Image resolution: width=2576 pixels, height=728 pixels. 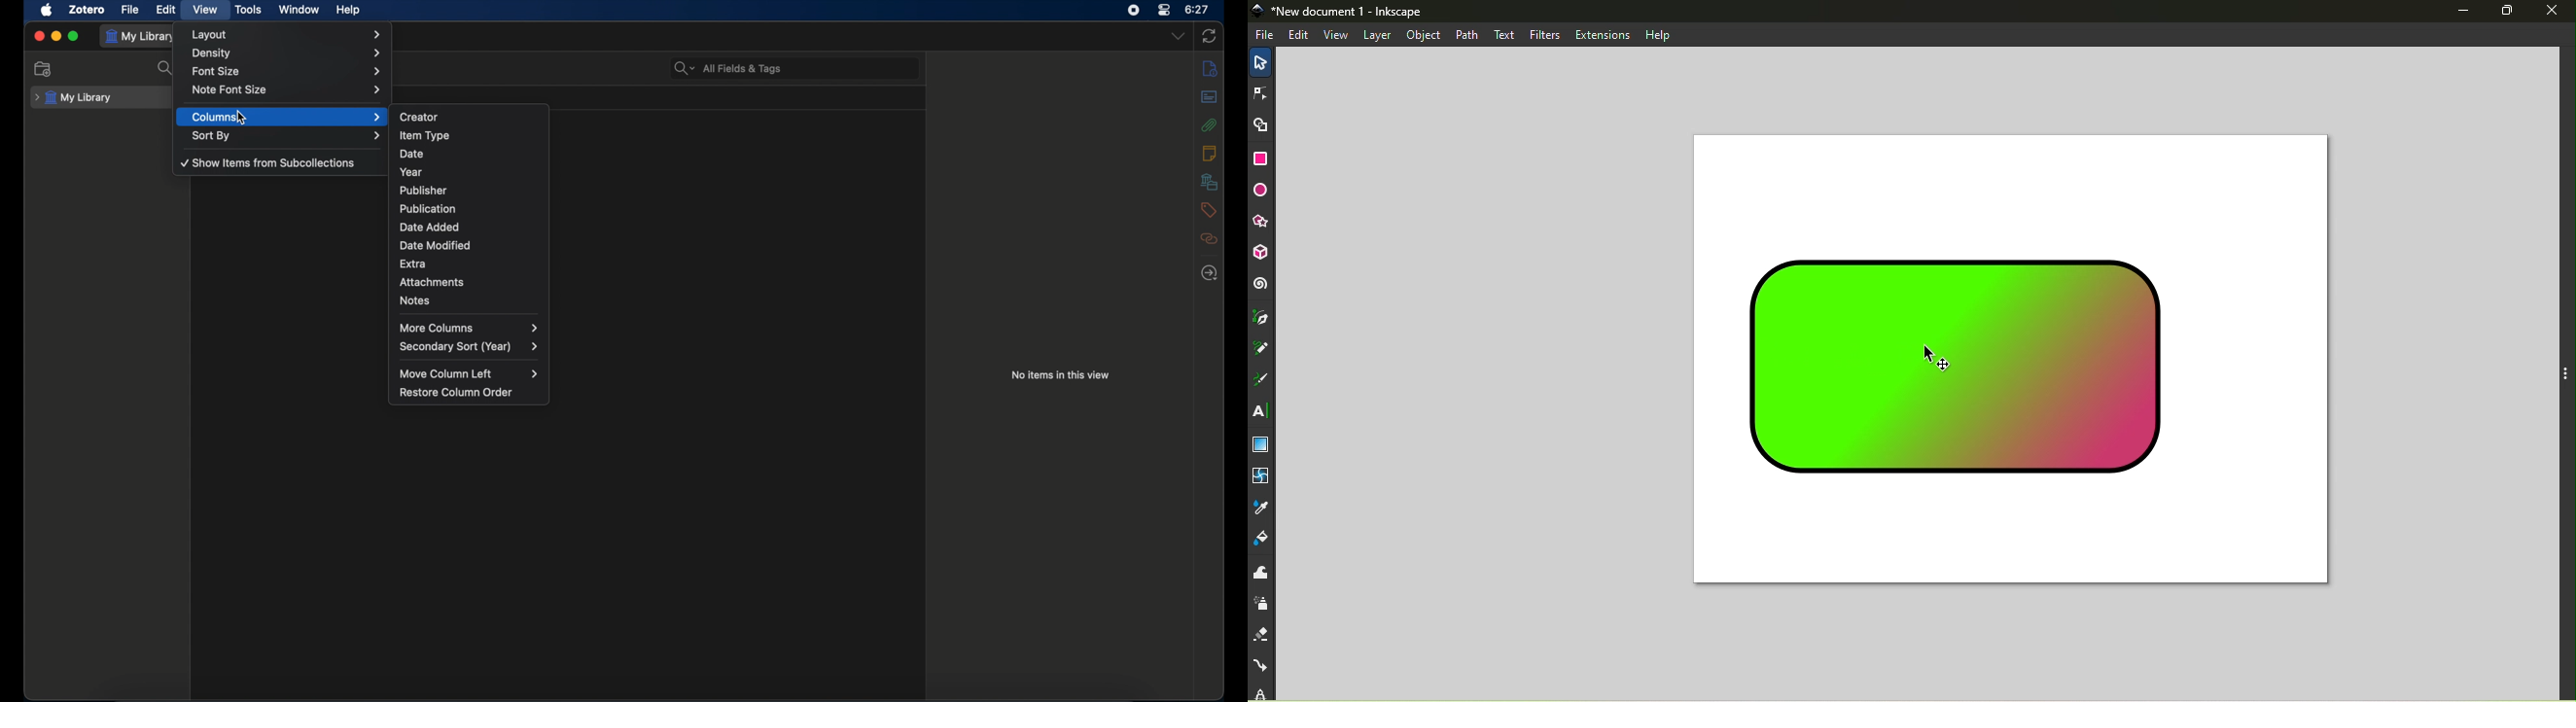 I want to click on my library, so click(x=142, y=36).